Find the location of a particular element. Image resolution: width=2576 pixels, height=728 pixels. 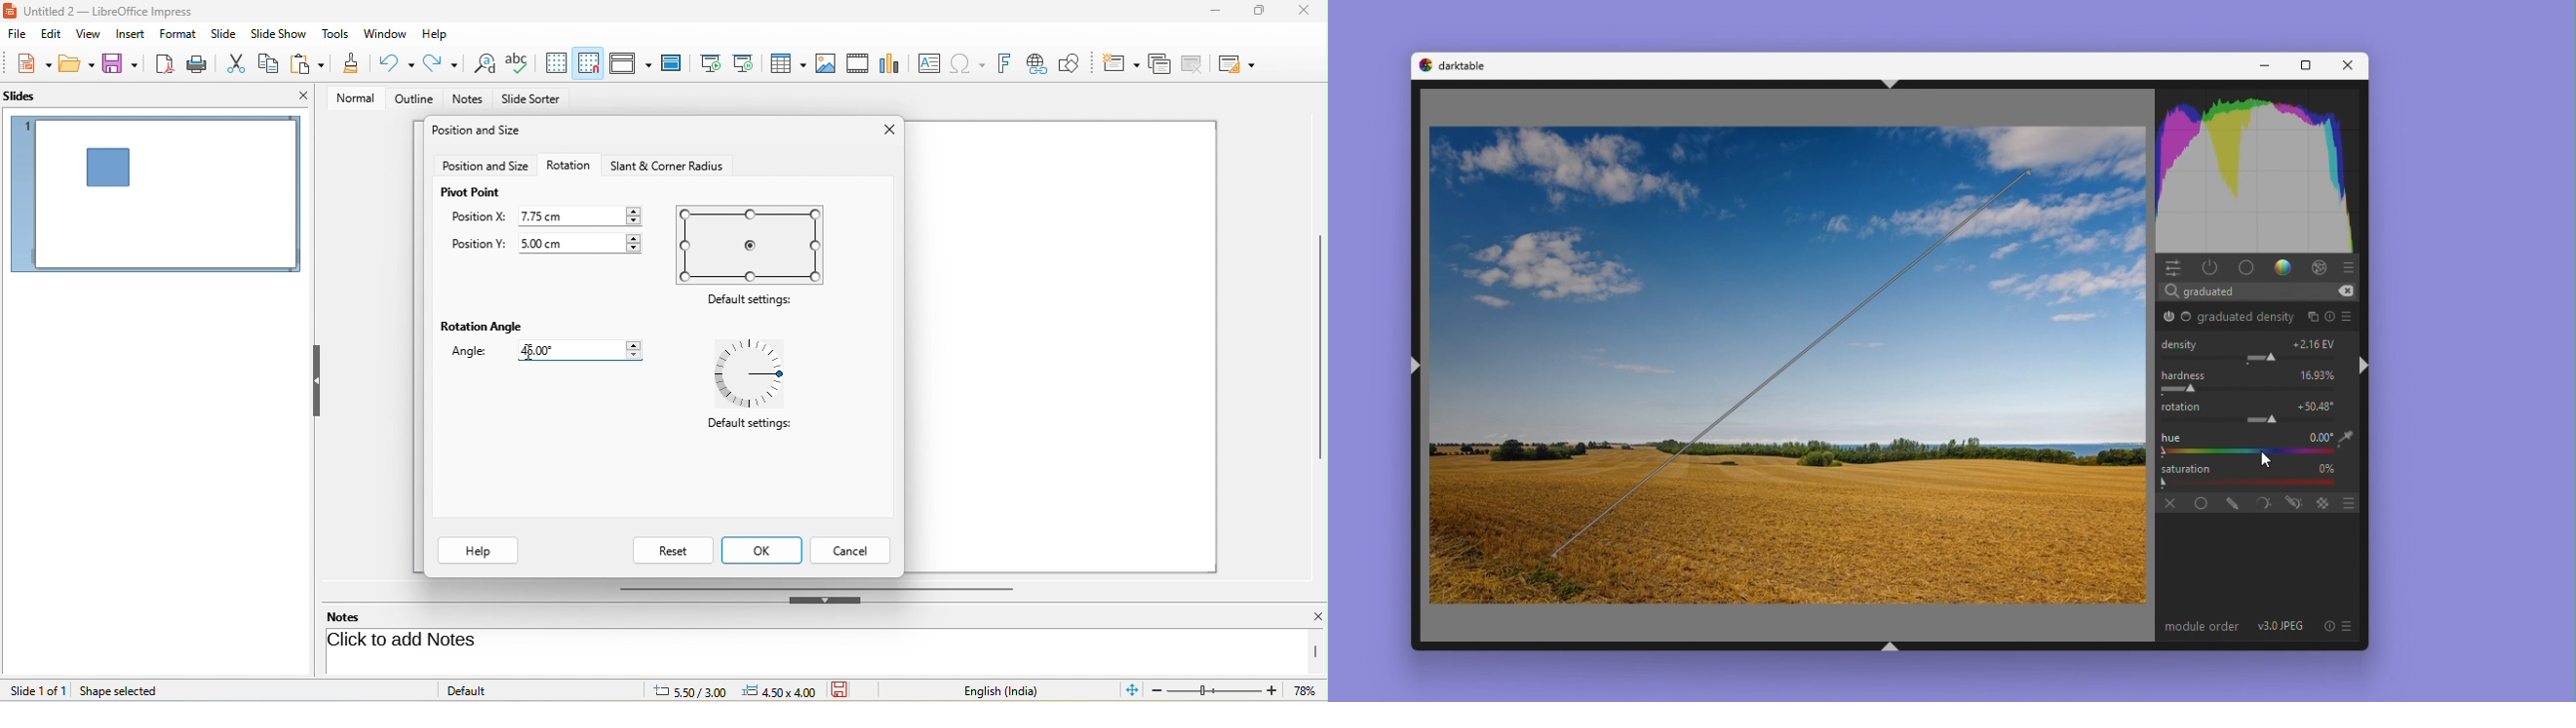

Close is located at coordinates (2345, 65).